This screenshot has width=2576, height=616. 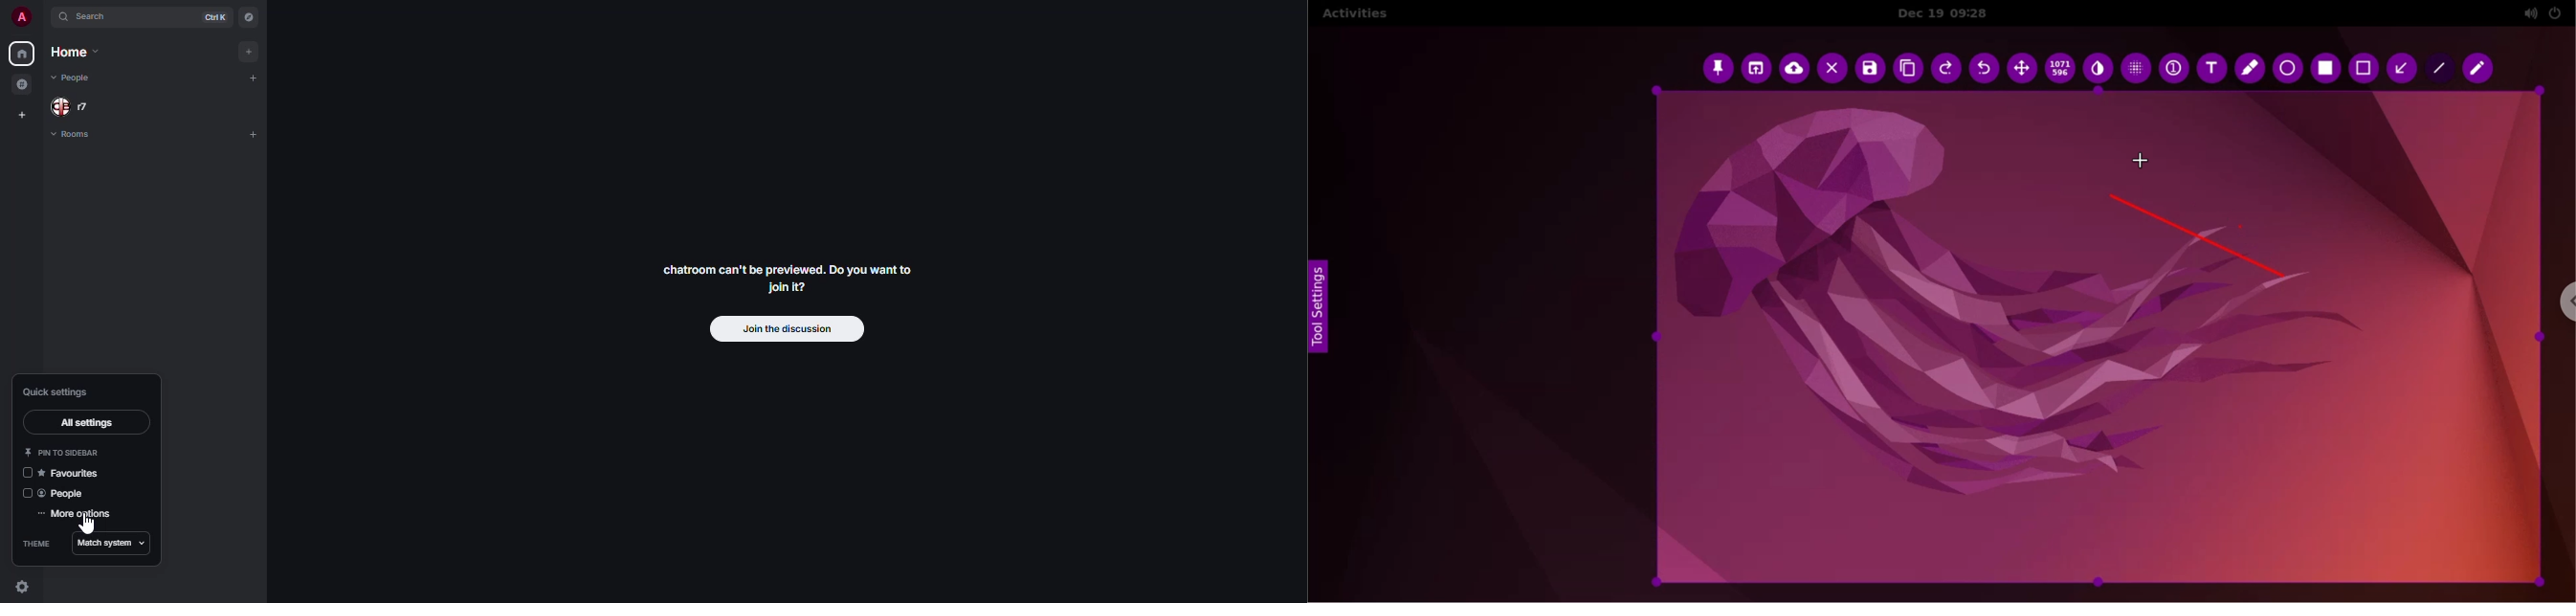 I want to click on profile, so click(x=20, y=18).